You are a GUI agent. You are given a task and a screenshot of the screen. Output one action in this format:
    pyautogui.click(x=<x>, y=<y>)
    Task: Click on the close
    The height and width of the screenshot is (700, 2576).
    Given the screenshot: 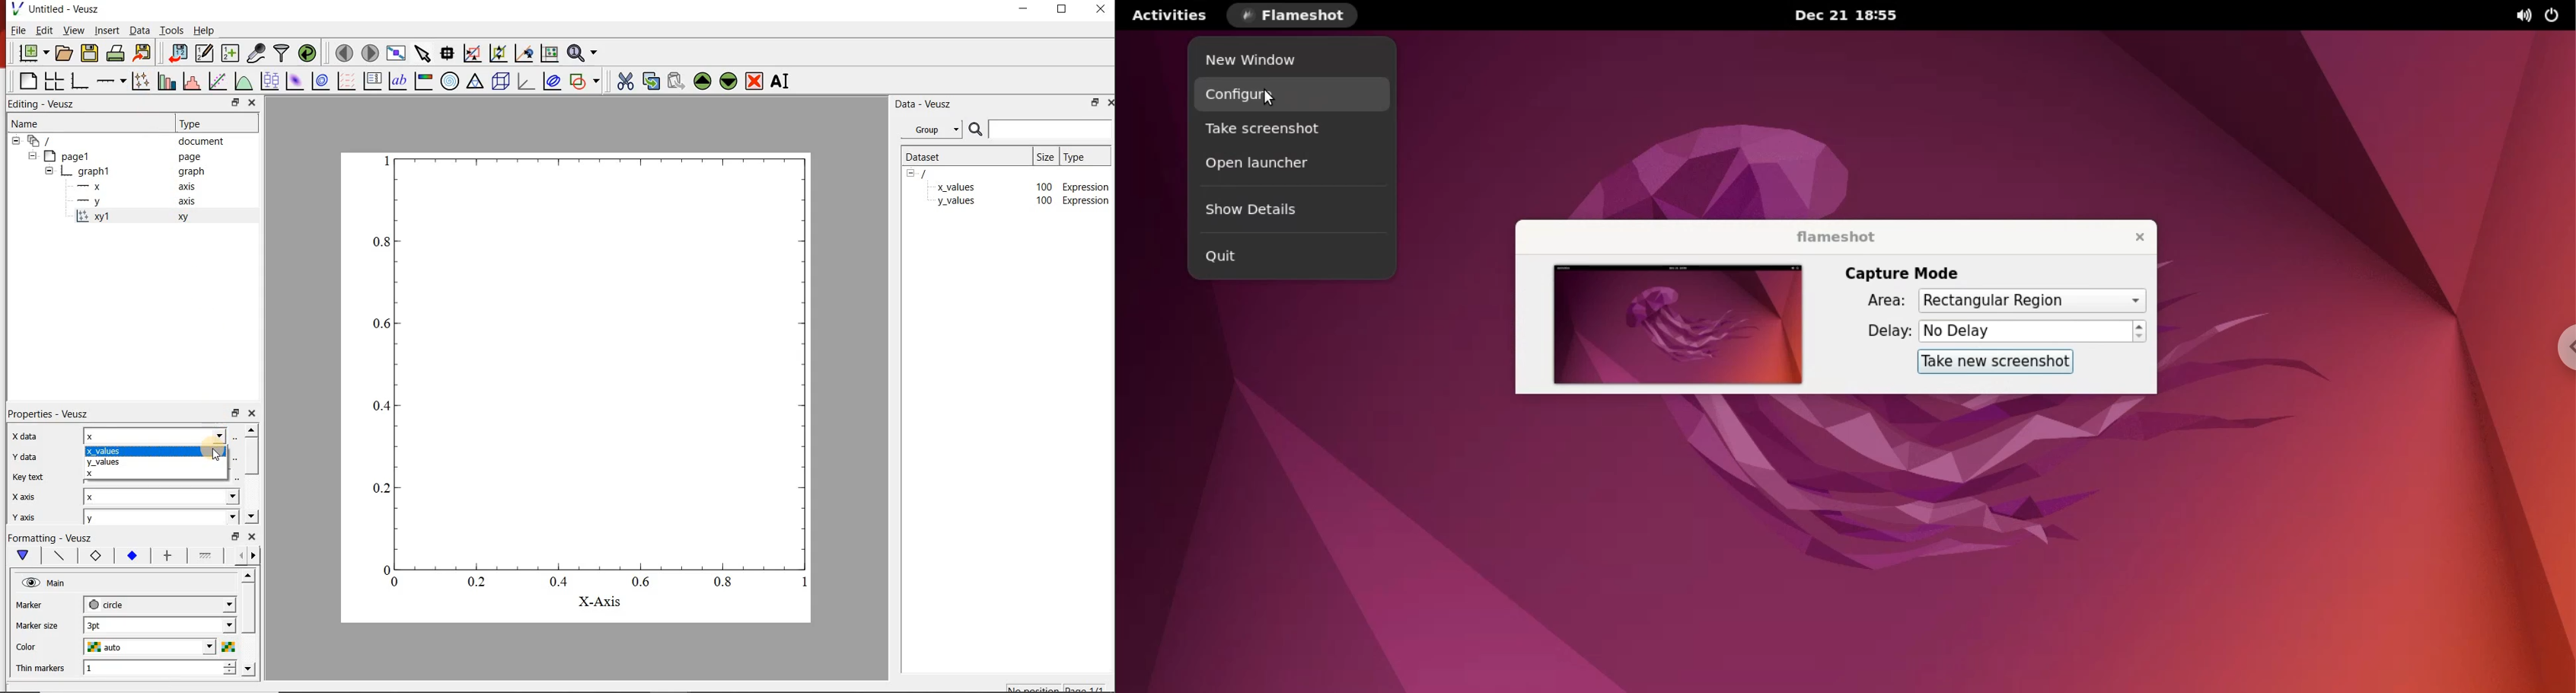 What is the action you would take?
    pyautogui.click(x=2132, y=237)
    